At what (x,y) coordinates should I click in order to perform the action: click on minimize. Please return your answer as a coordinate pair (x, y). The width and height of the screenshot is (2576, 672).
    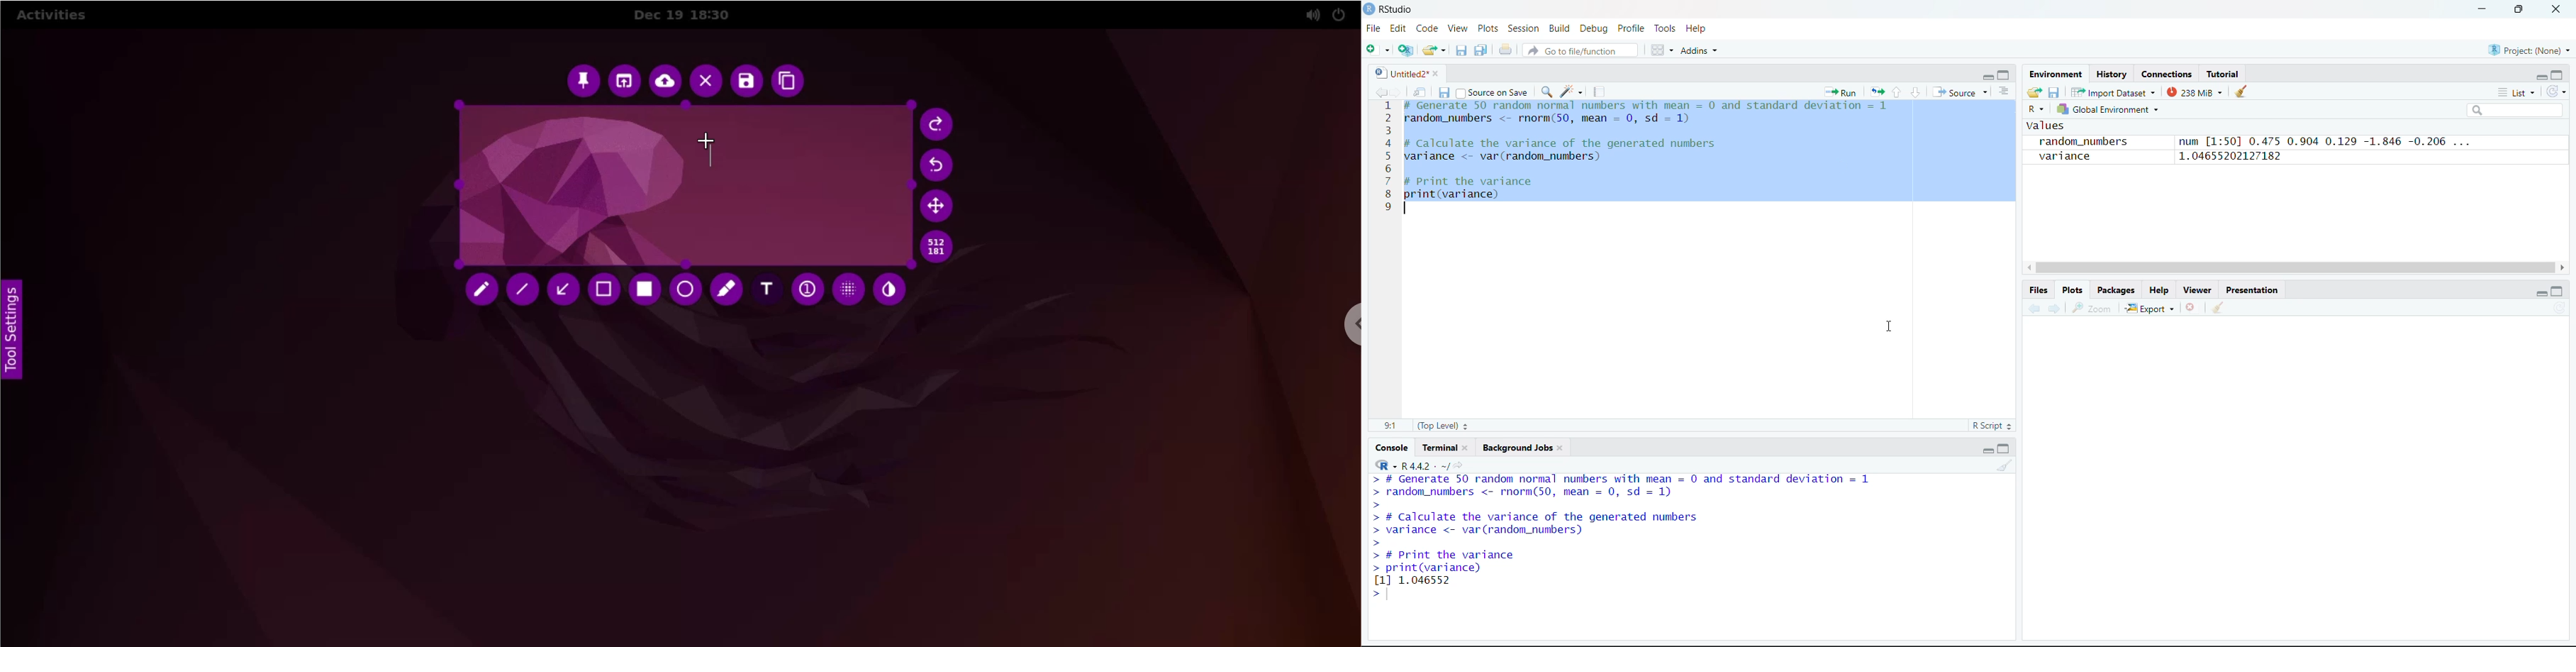
    Looking at the image, I should click on (1988, 451).